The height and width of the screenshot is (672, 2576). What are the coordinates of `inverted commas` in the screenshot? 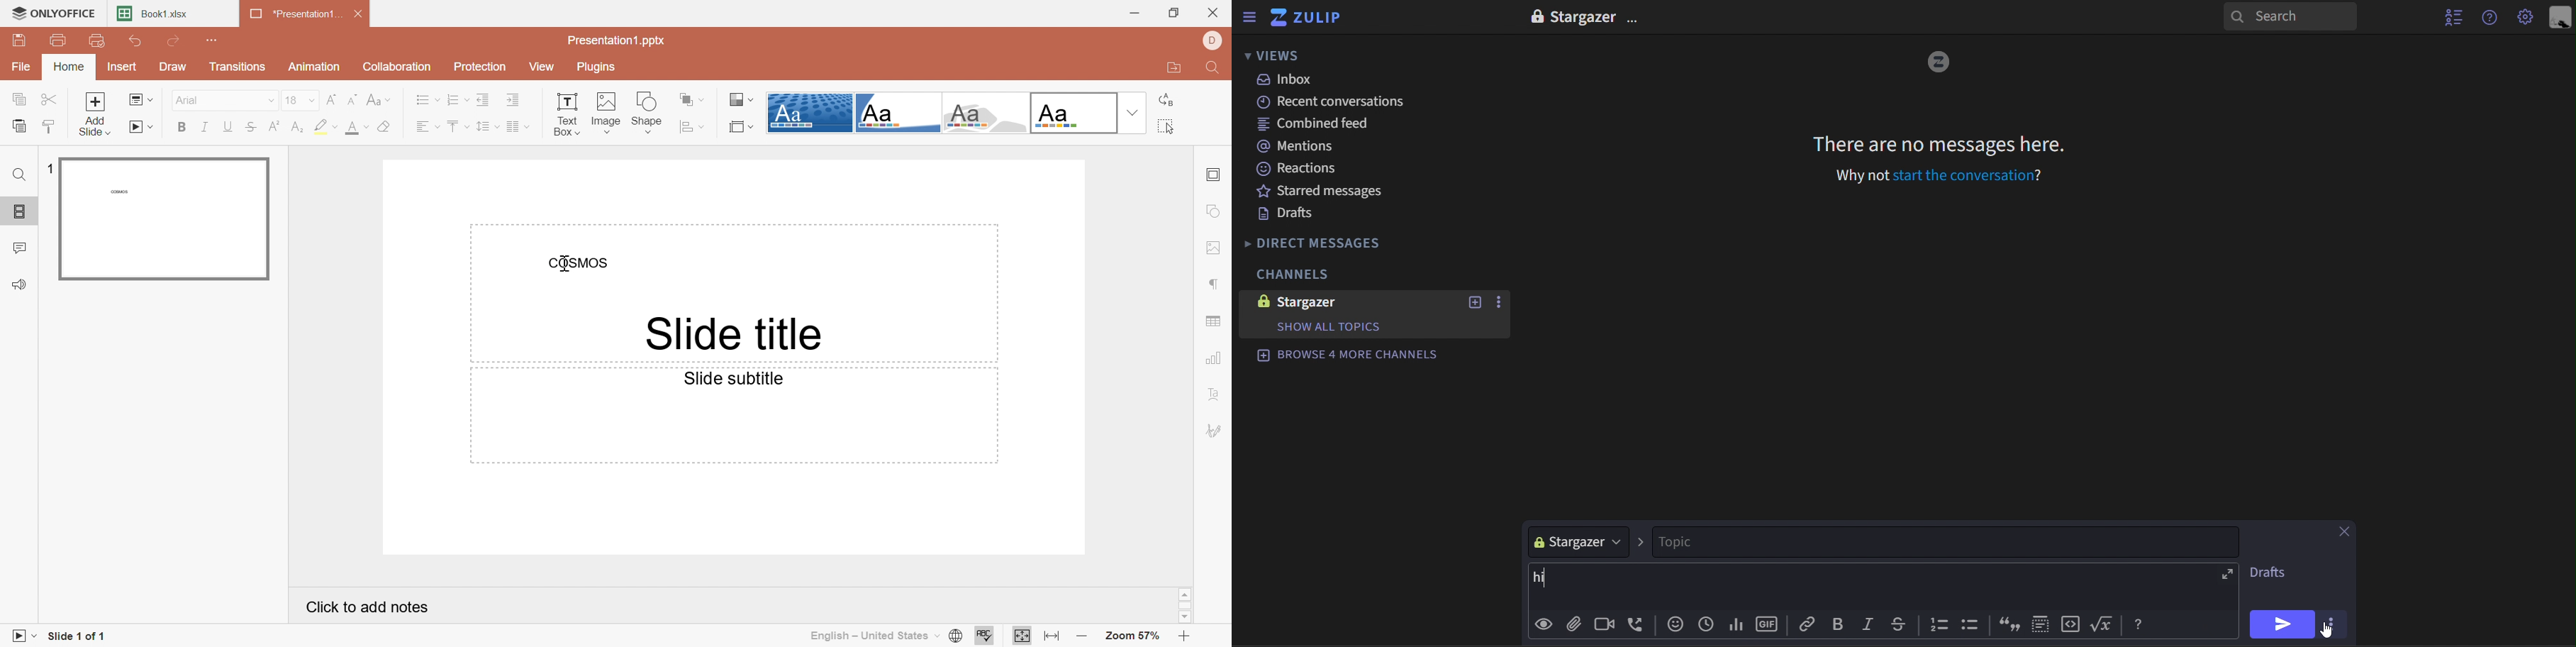 It's located at (2009, 624).